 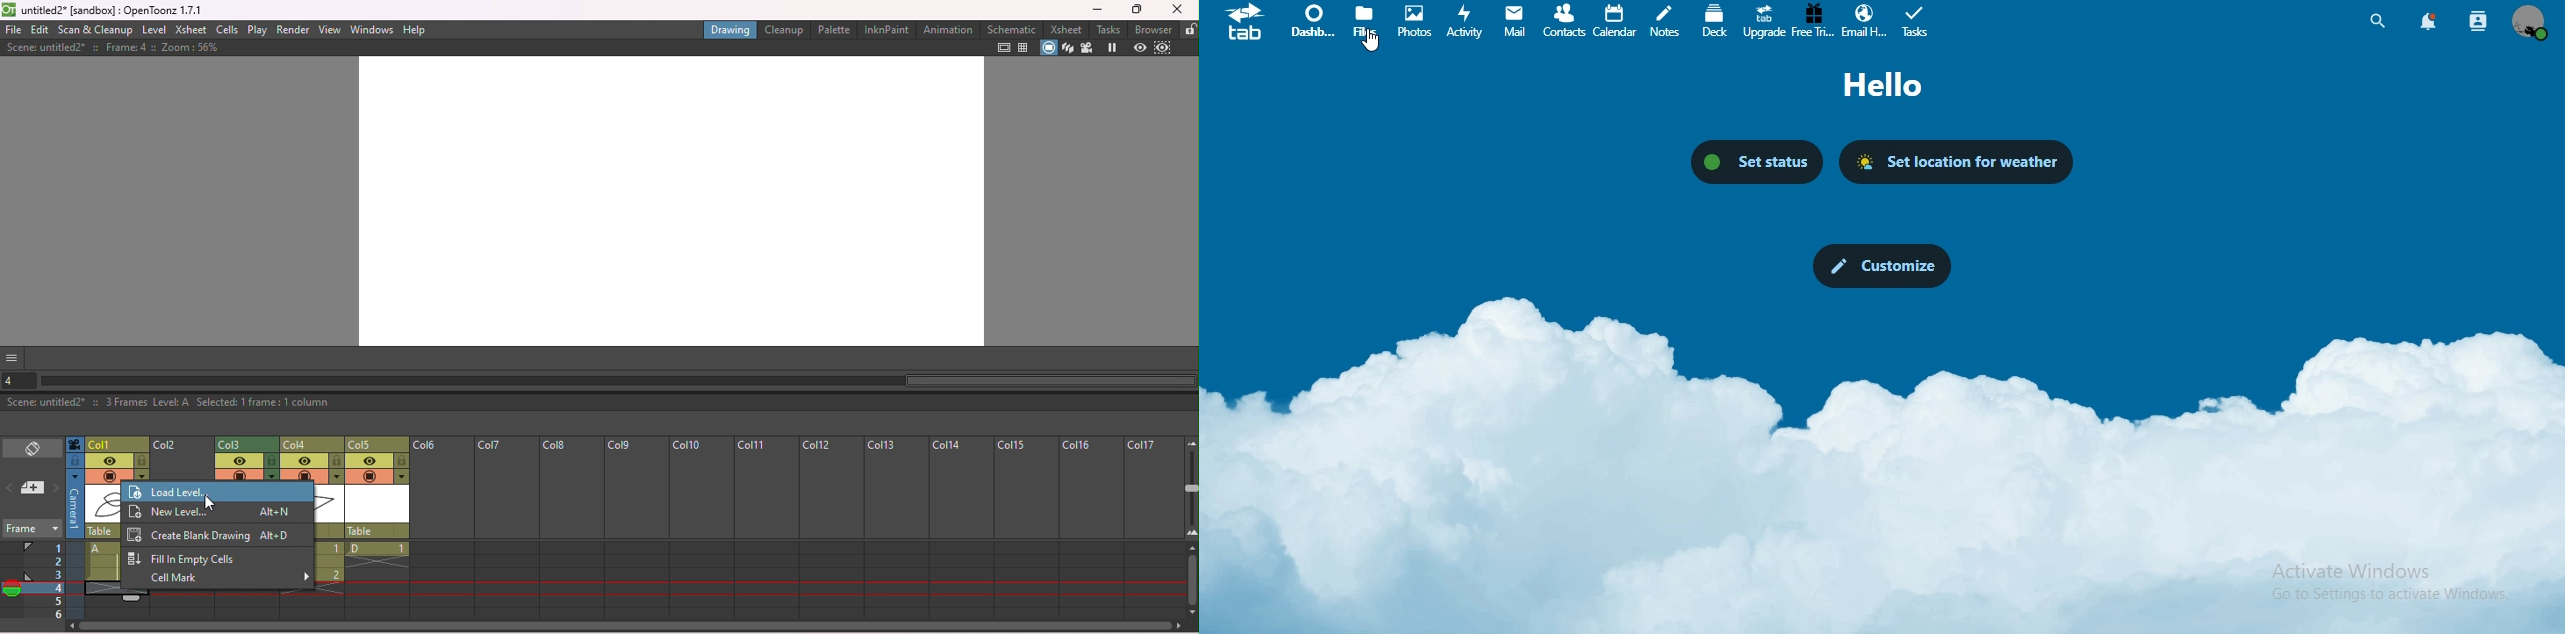 I want to click on icon, so click(x=1246, y=23).